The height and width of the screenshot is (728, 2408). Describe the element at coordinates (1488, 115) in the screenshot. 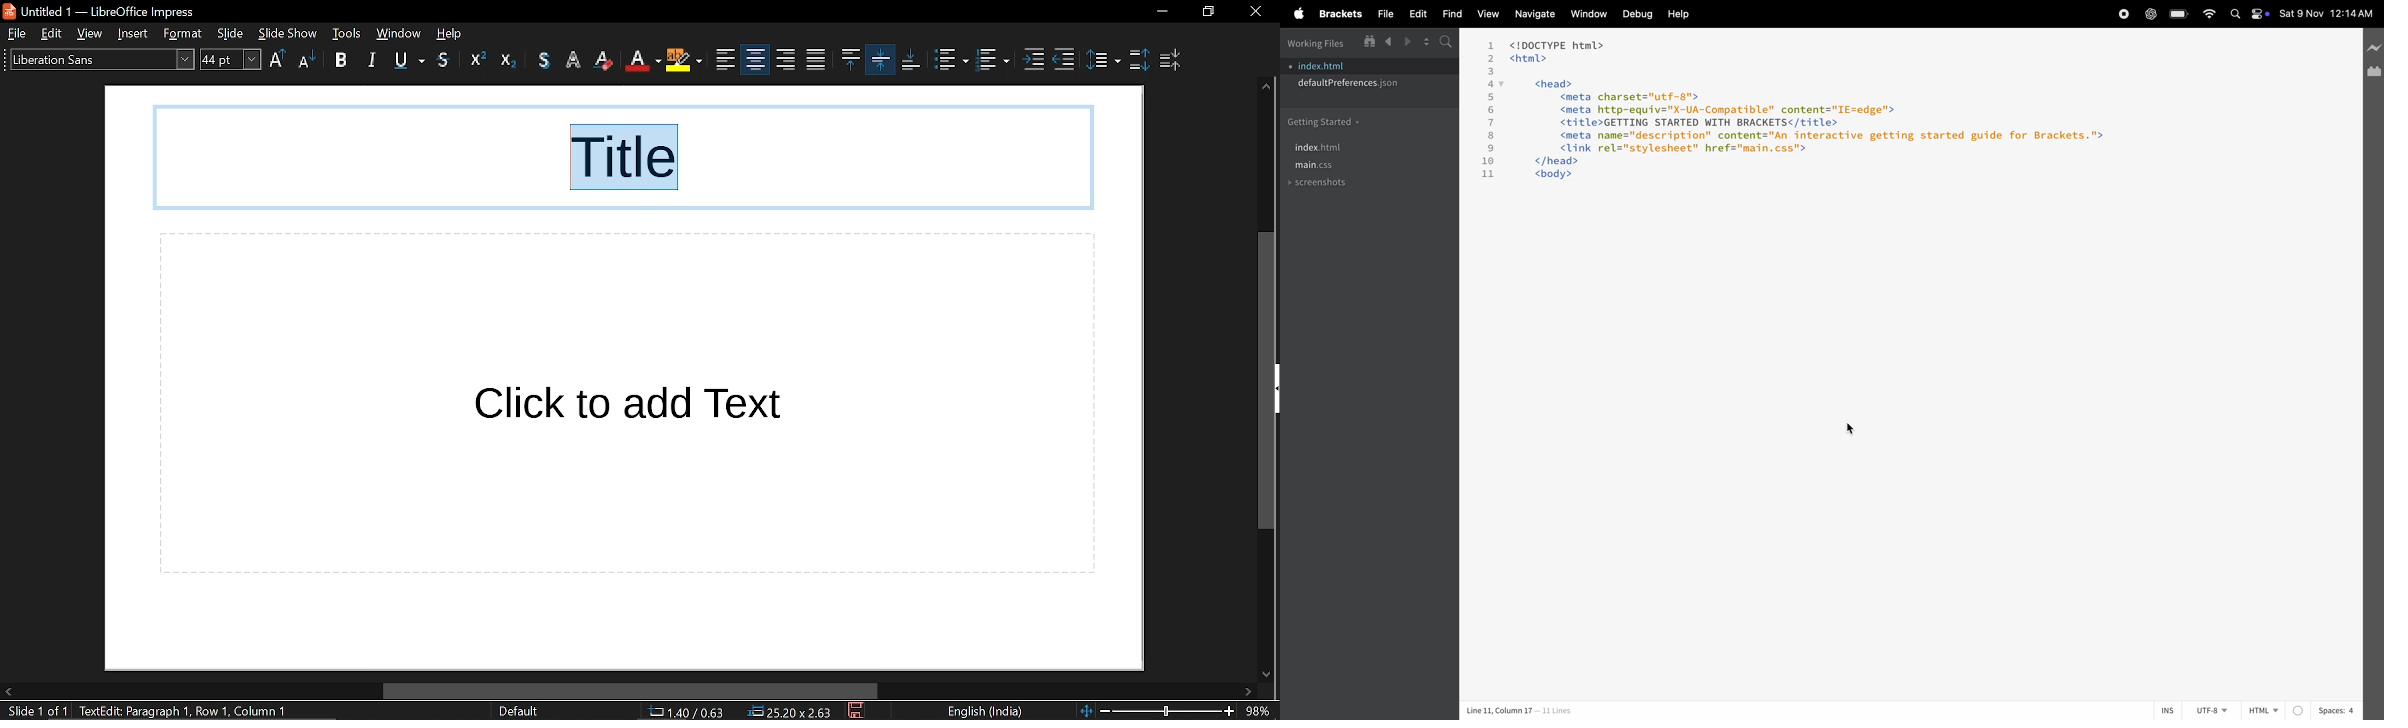

I see `line number` at that location.